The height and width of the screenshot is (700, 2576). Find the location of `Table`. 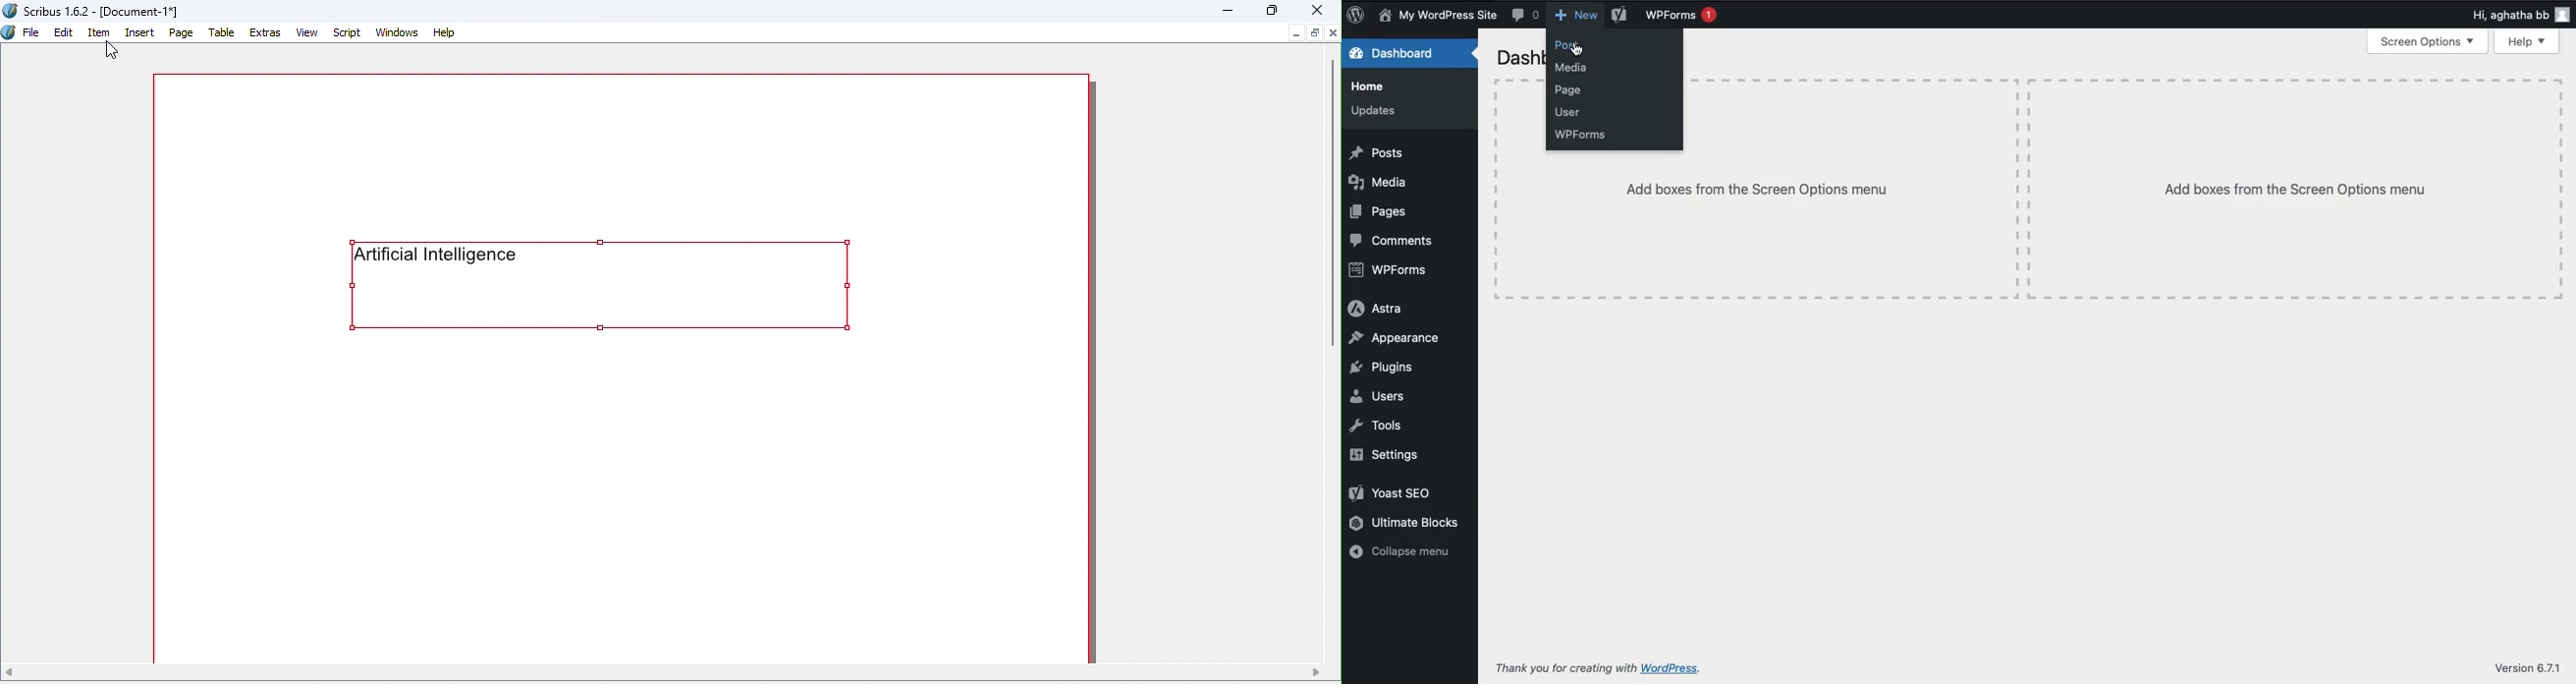

Table is located at coordinates (222, 33).